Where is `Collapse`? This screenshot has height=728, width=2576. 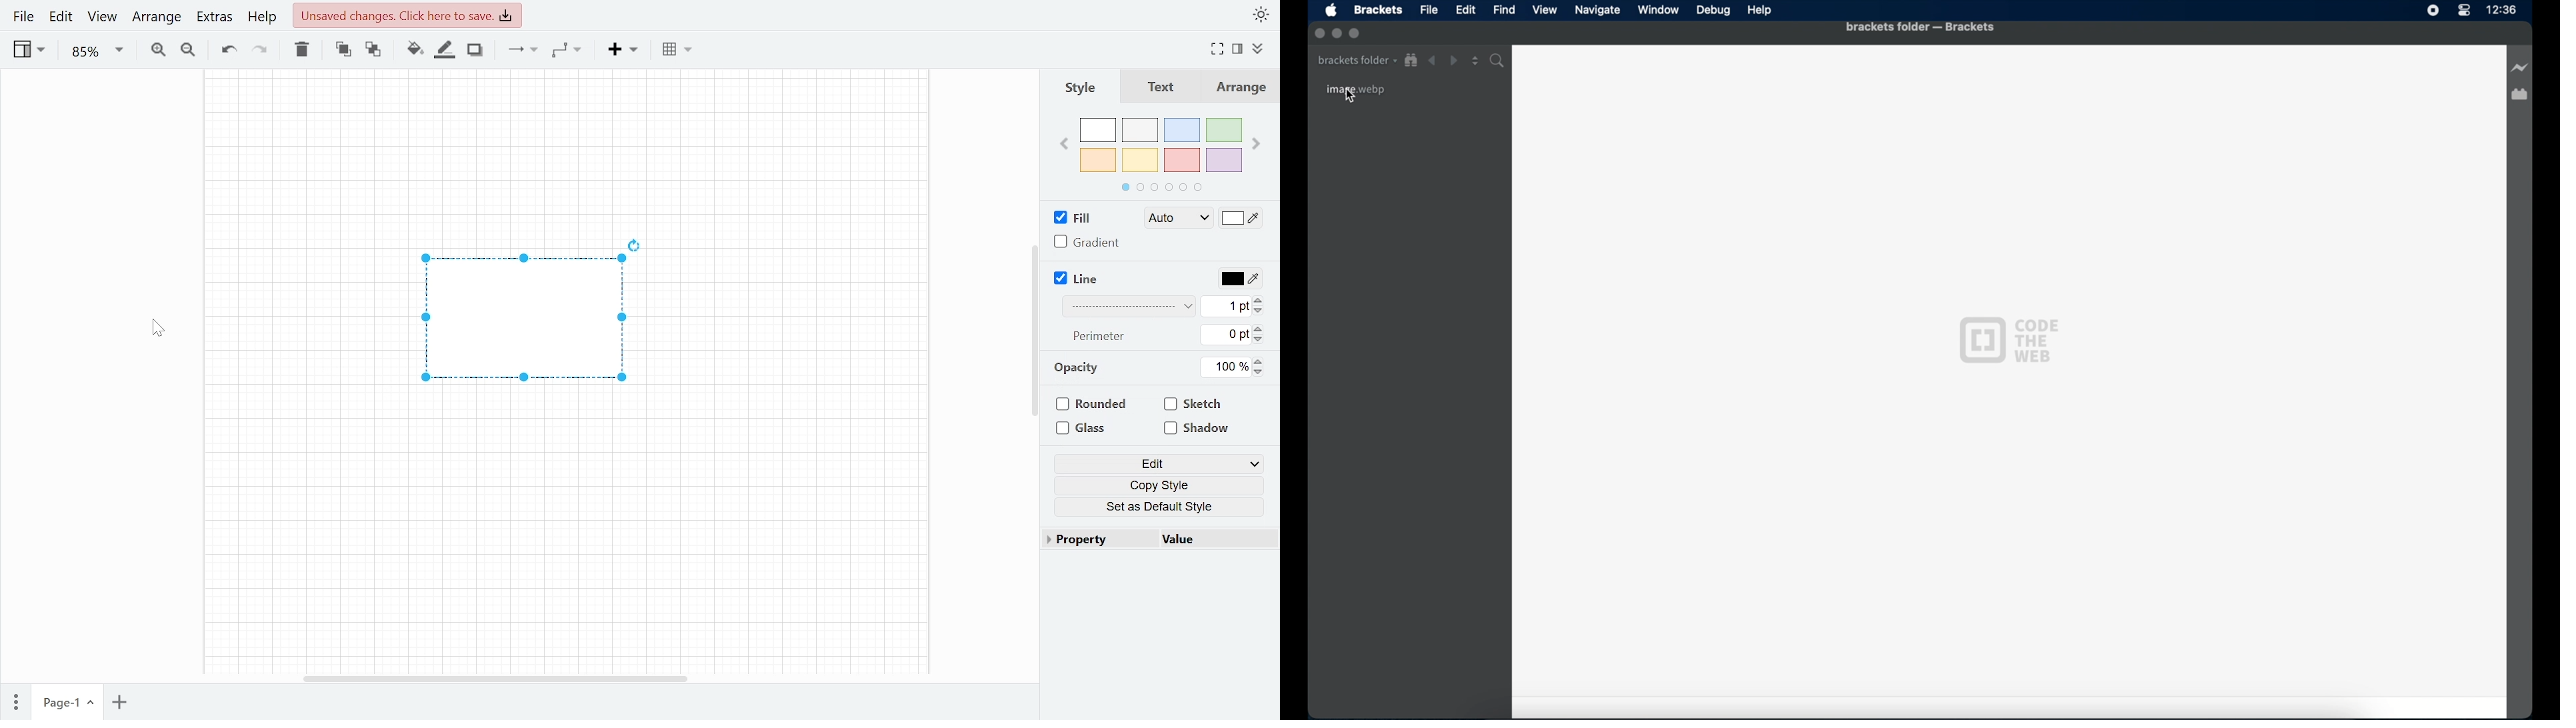
Collapse is located at coordinates (1259, 49).